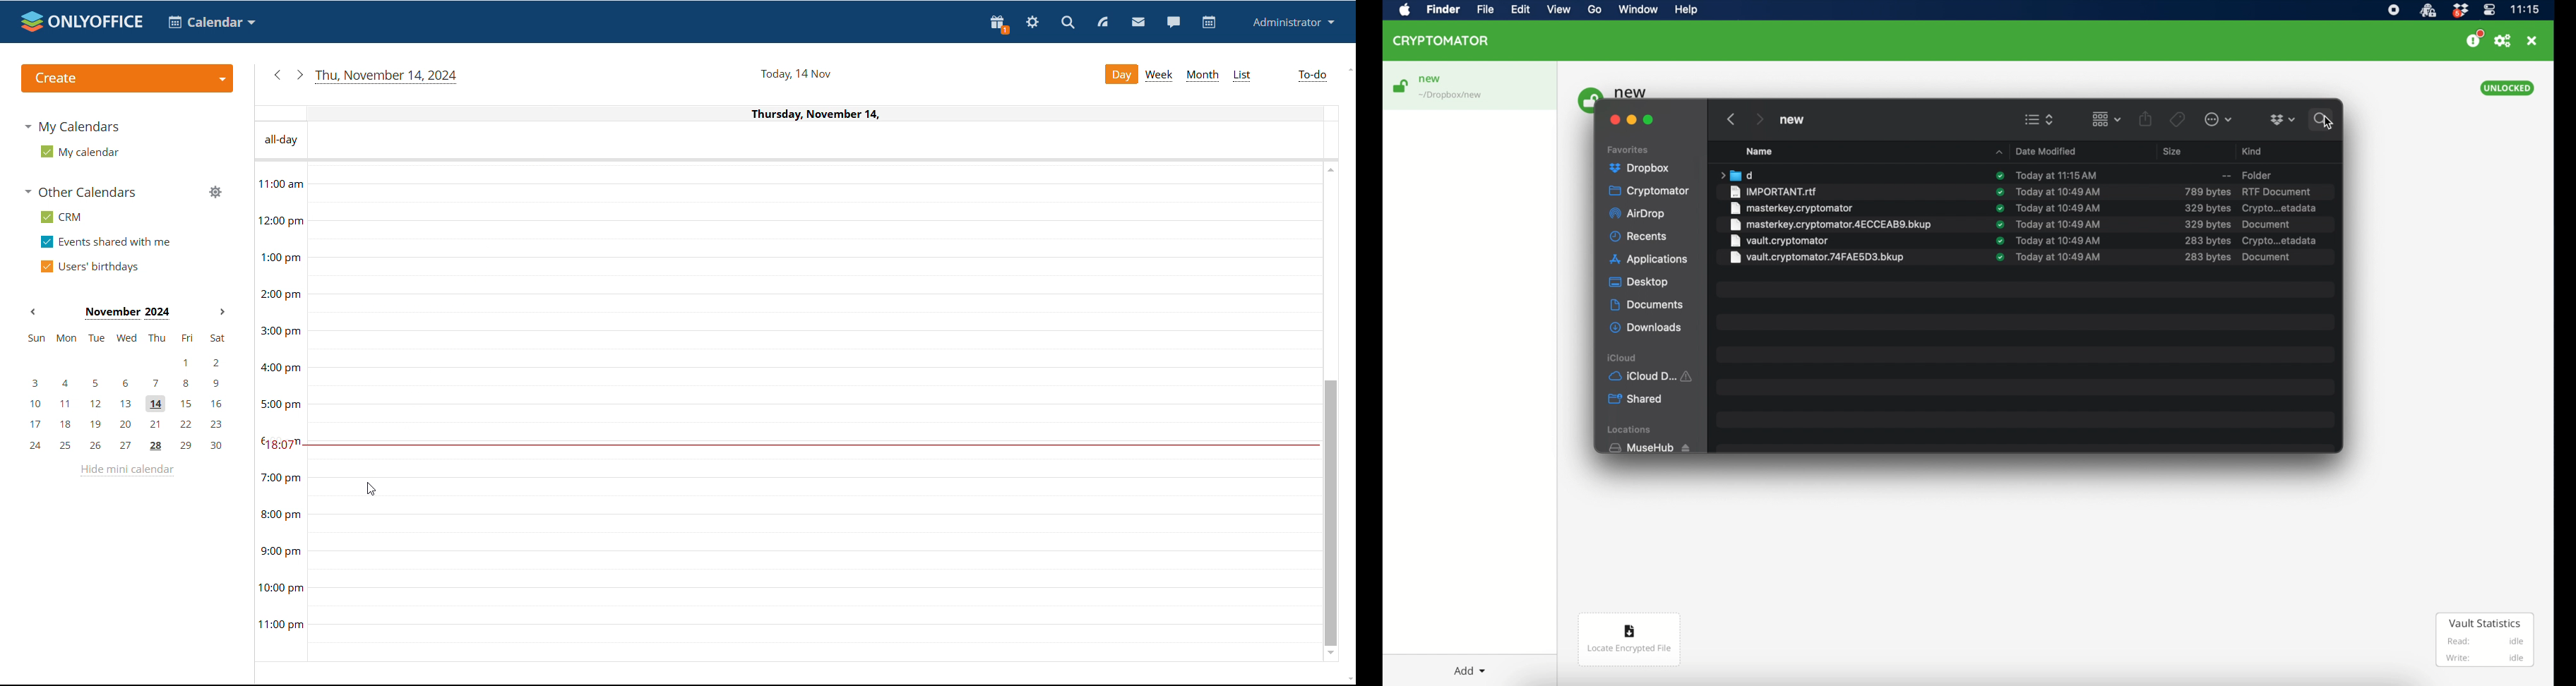  What do you see at coordinates (2046, 152) in the screenshot?
I see `date modified` at bounding box center [2046, 152].